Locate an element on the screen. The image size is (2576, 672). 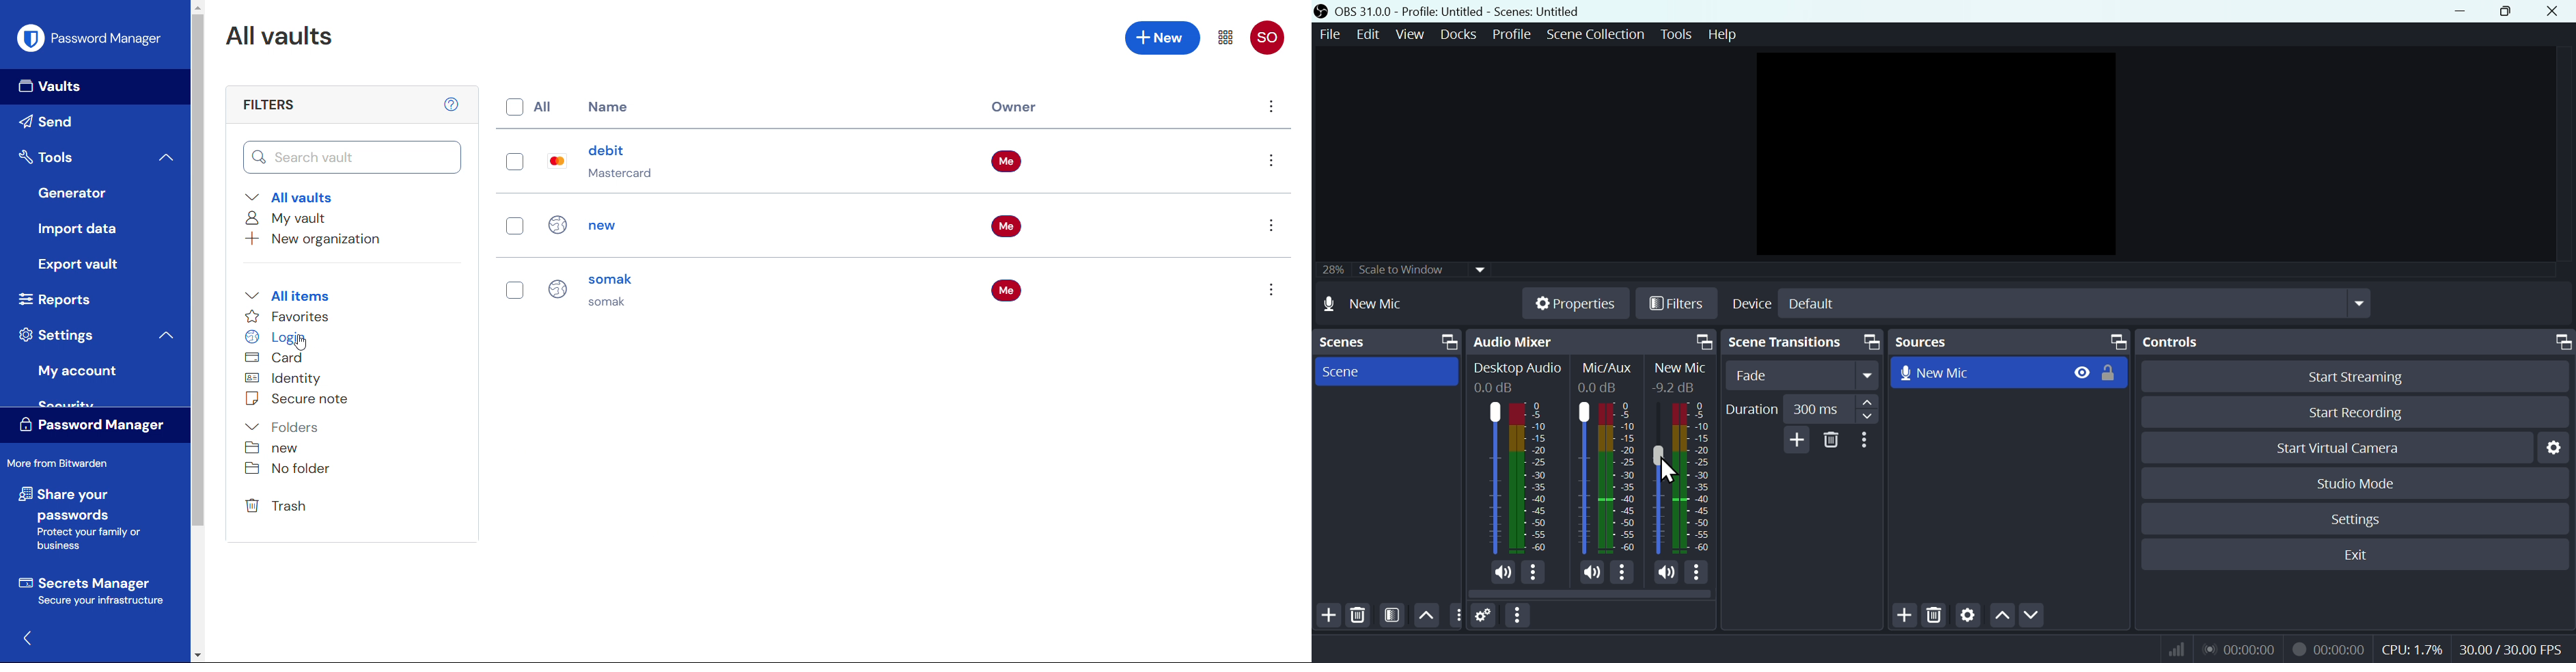
Scene is located at coordinates (1383, 370).